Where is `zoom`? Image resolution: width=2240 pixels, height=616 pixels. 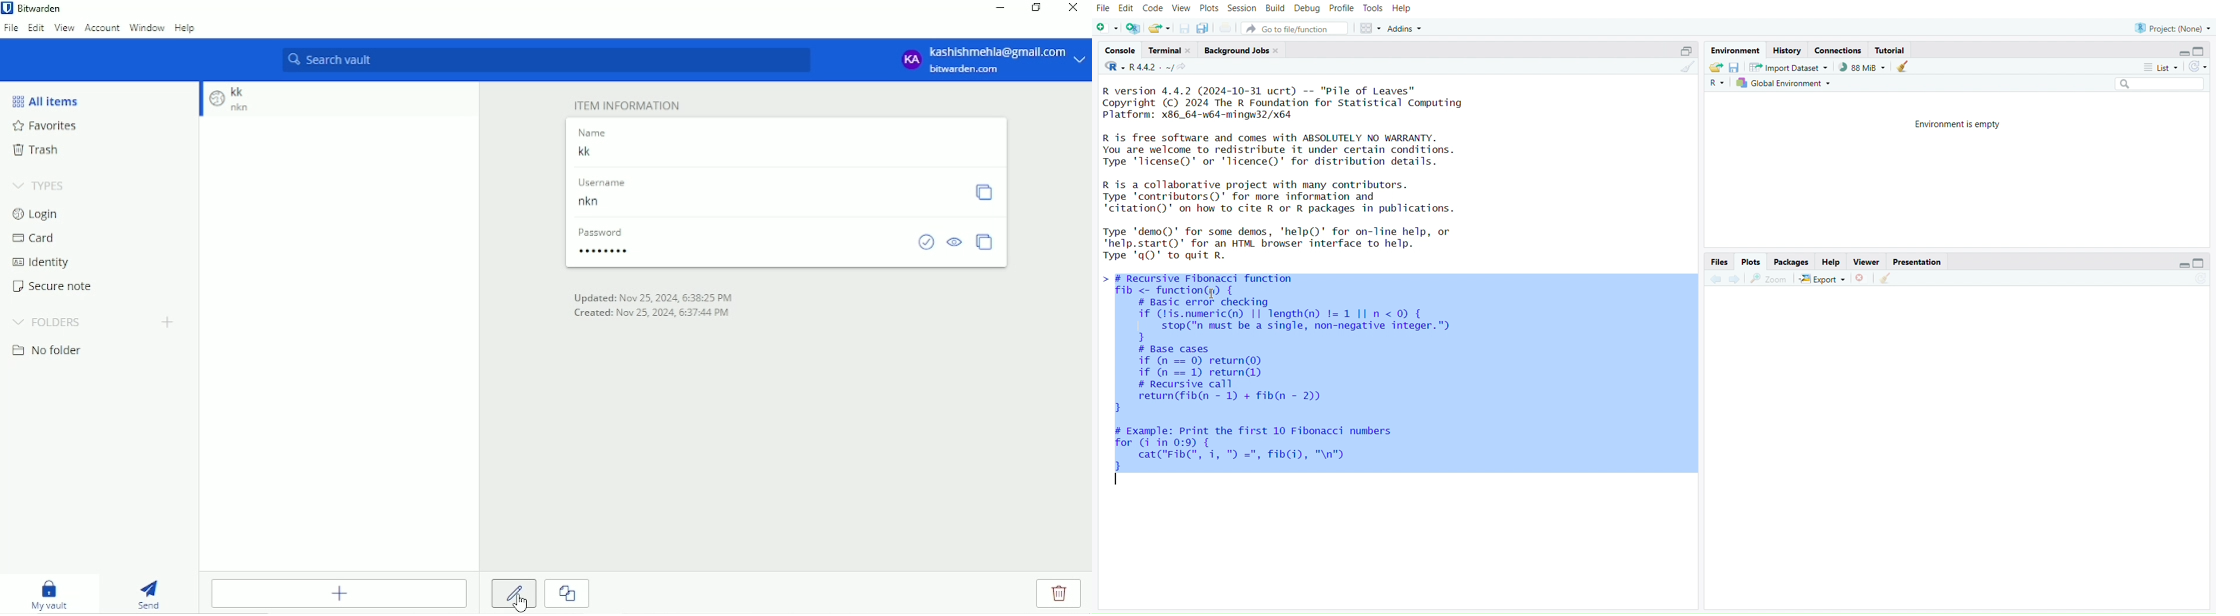
zoom is located at coordinates (1770, 279).